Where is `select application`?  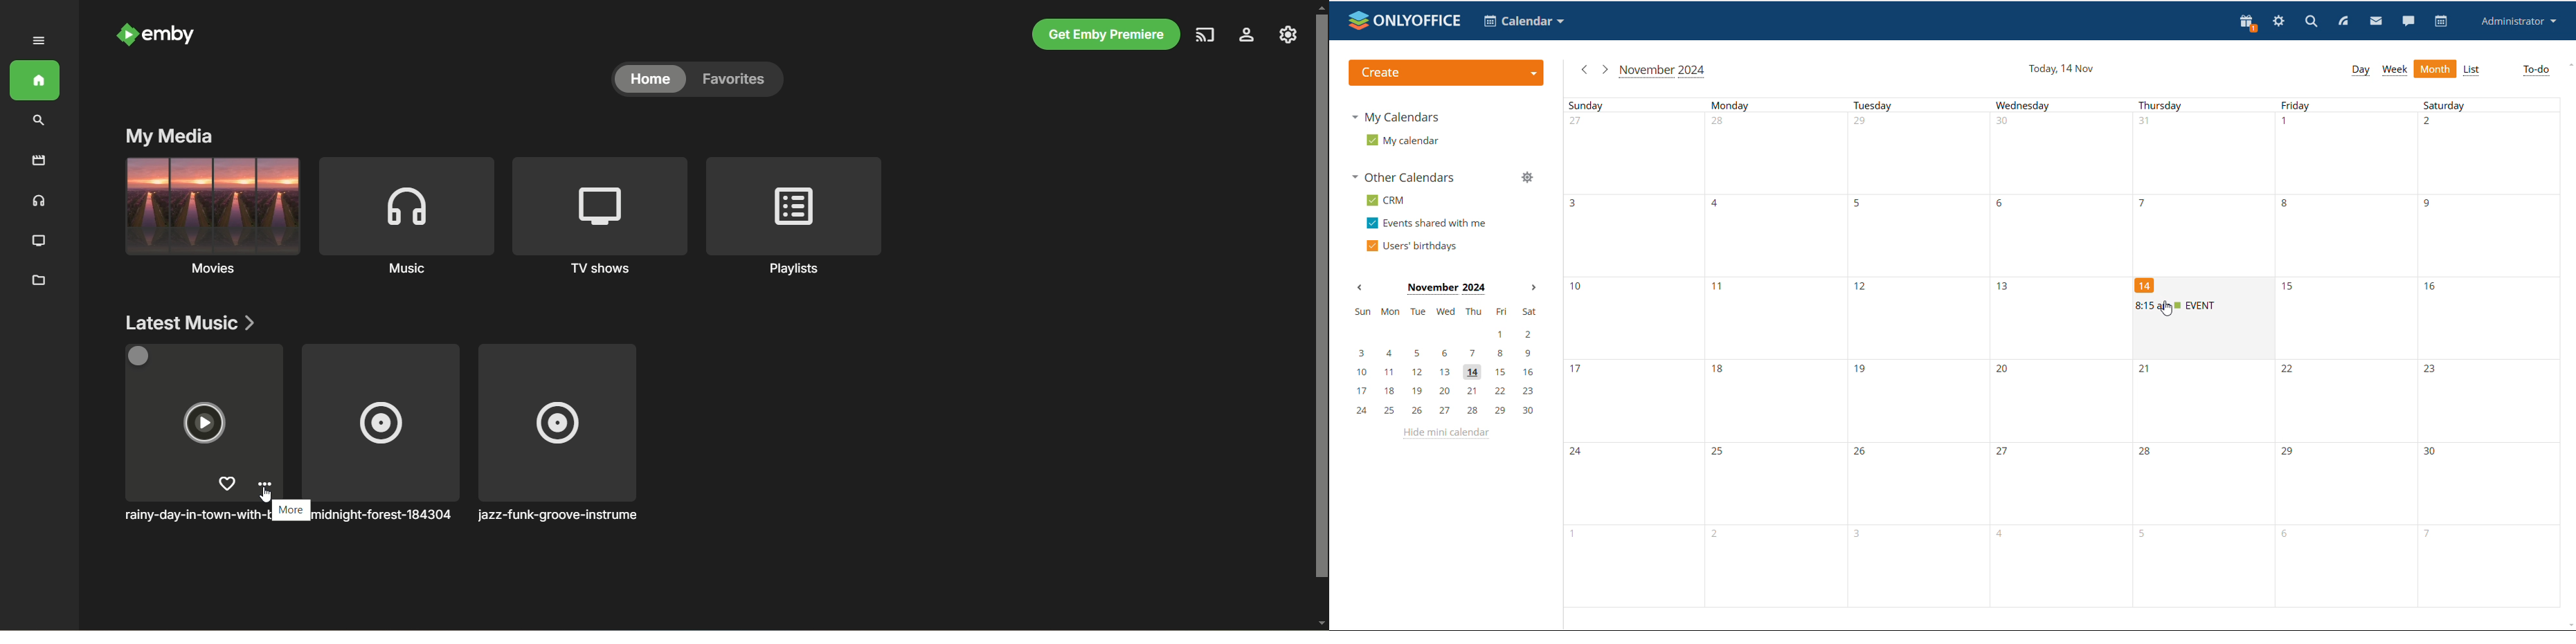
select application is located at coordinates (1523, 21).